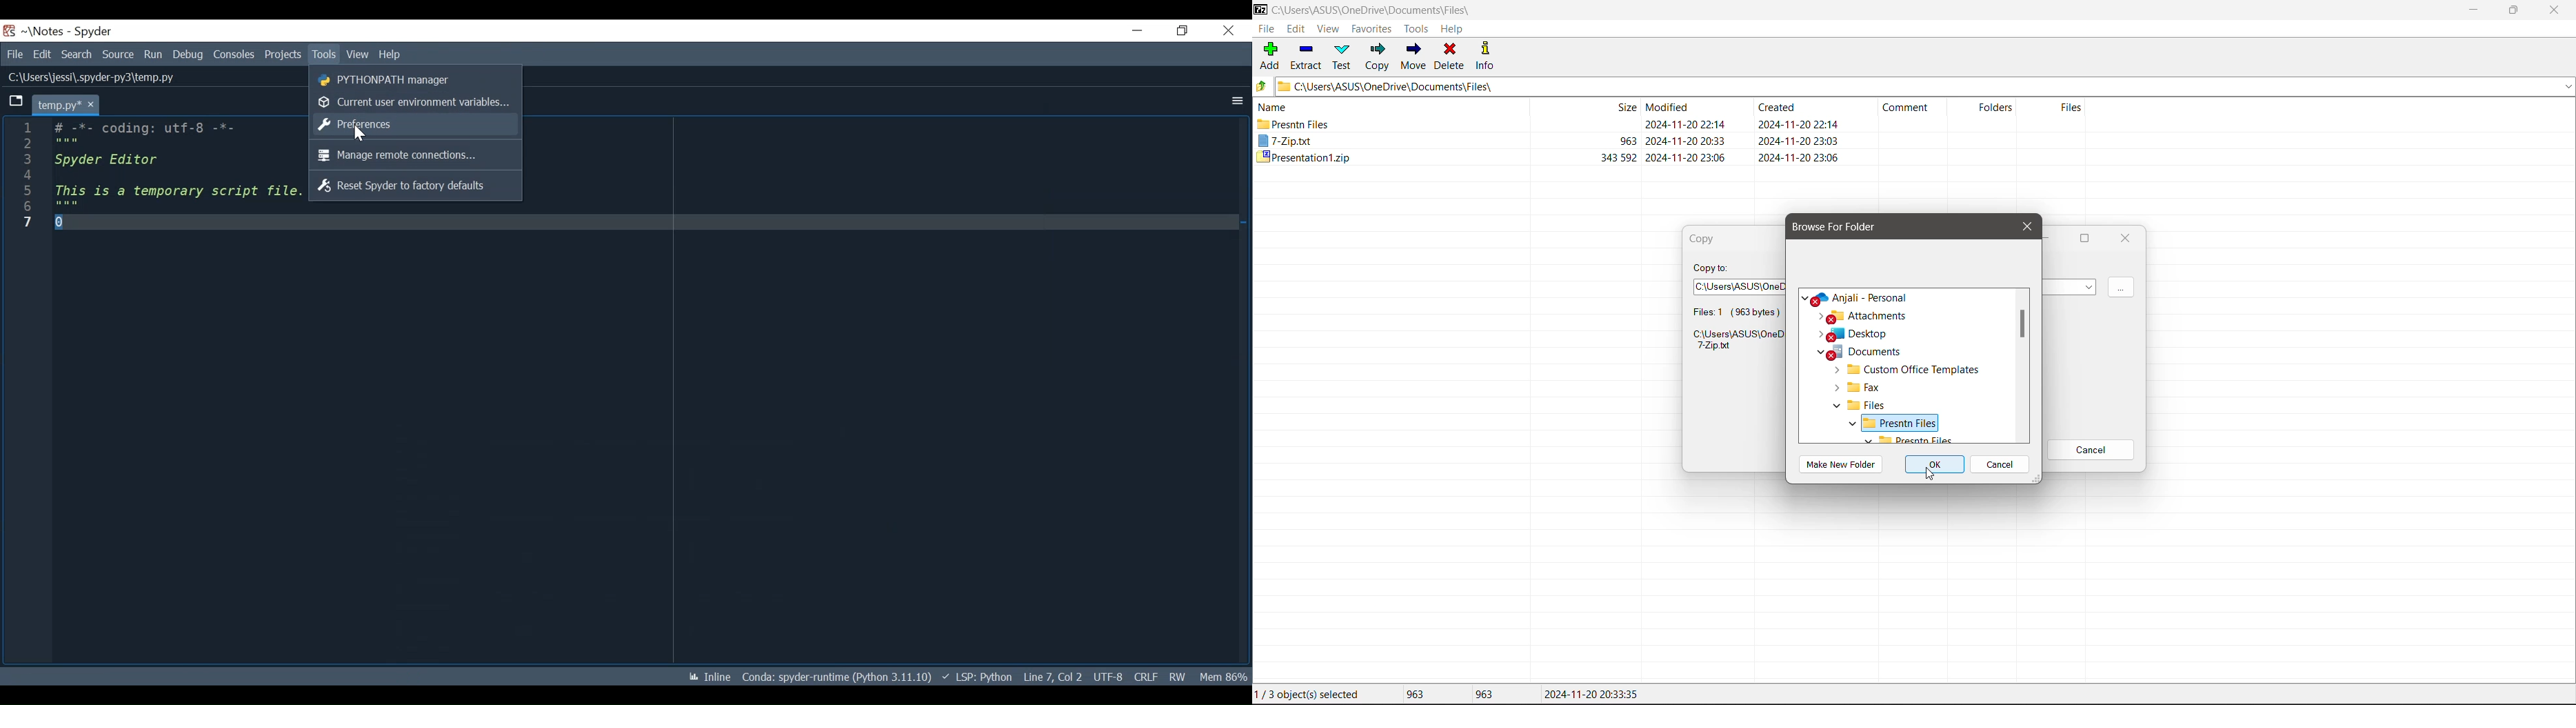  What do you see at coordinates (40, 54) in the screenshot?
I see `Edit` at bounding box center [40, 54].